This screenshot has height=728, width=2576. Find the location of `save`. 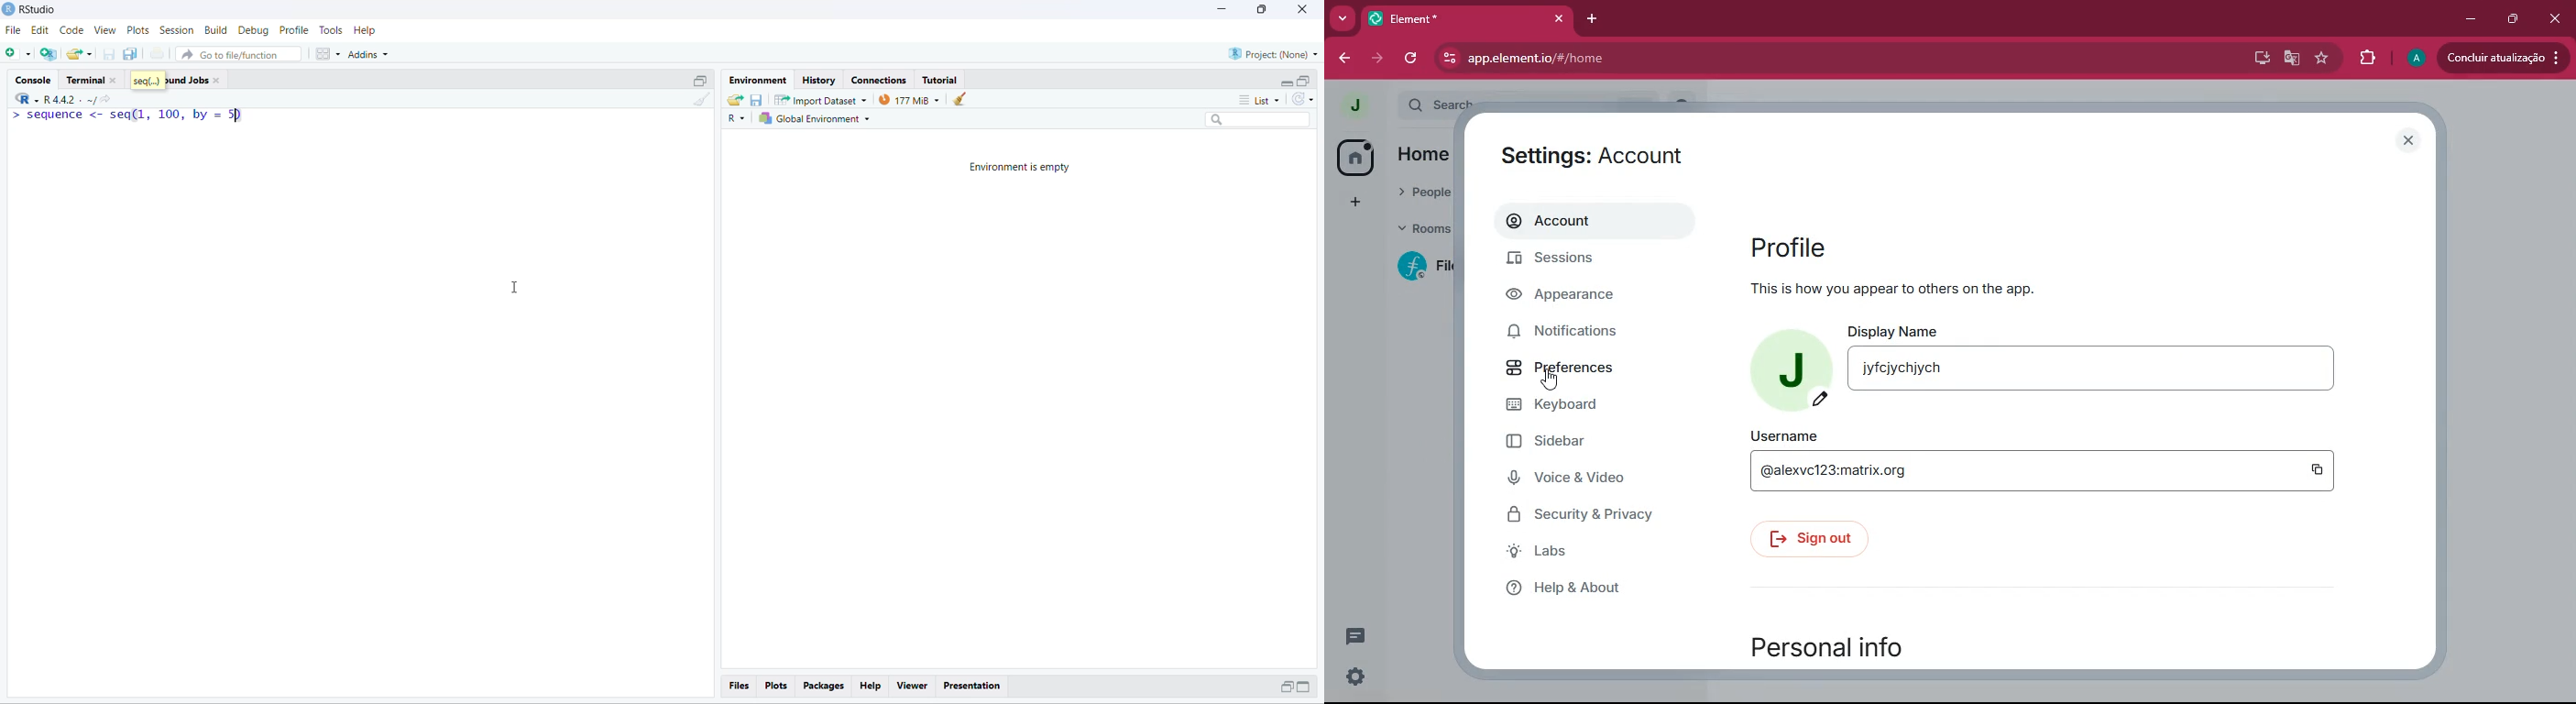

save is located at coordinates (757, 101).